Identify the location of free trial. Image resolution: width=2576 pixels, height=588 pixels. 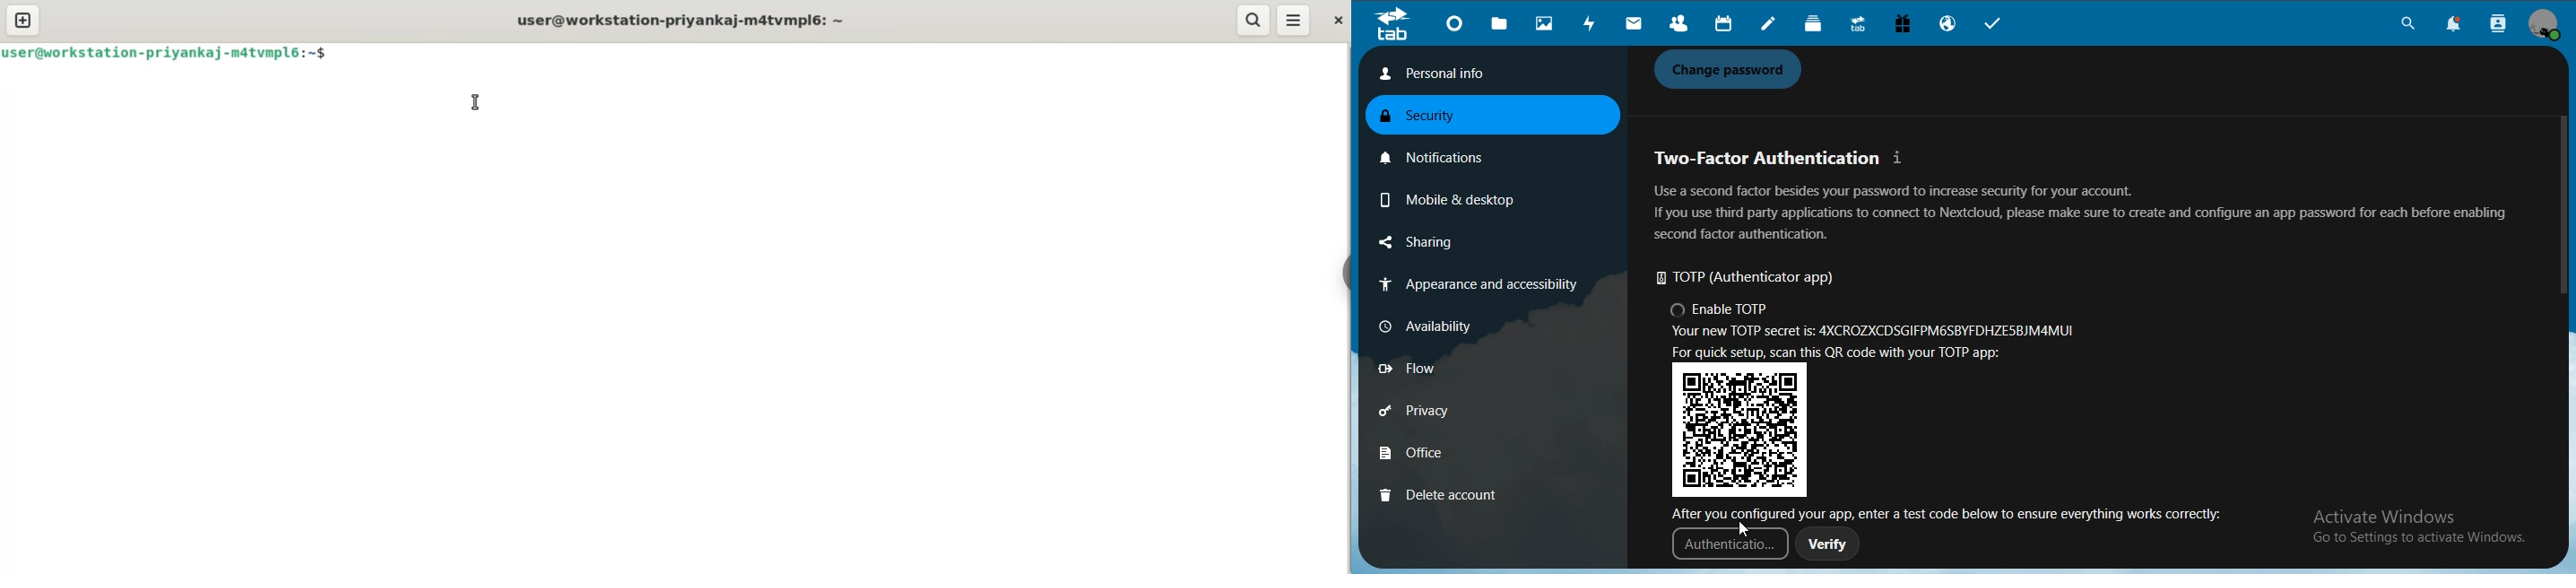
(1904, 26).